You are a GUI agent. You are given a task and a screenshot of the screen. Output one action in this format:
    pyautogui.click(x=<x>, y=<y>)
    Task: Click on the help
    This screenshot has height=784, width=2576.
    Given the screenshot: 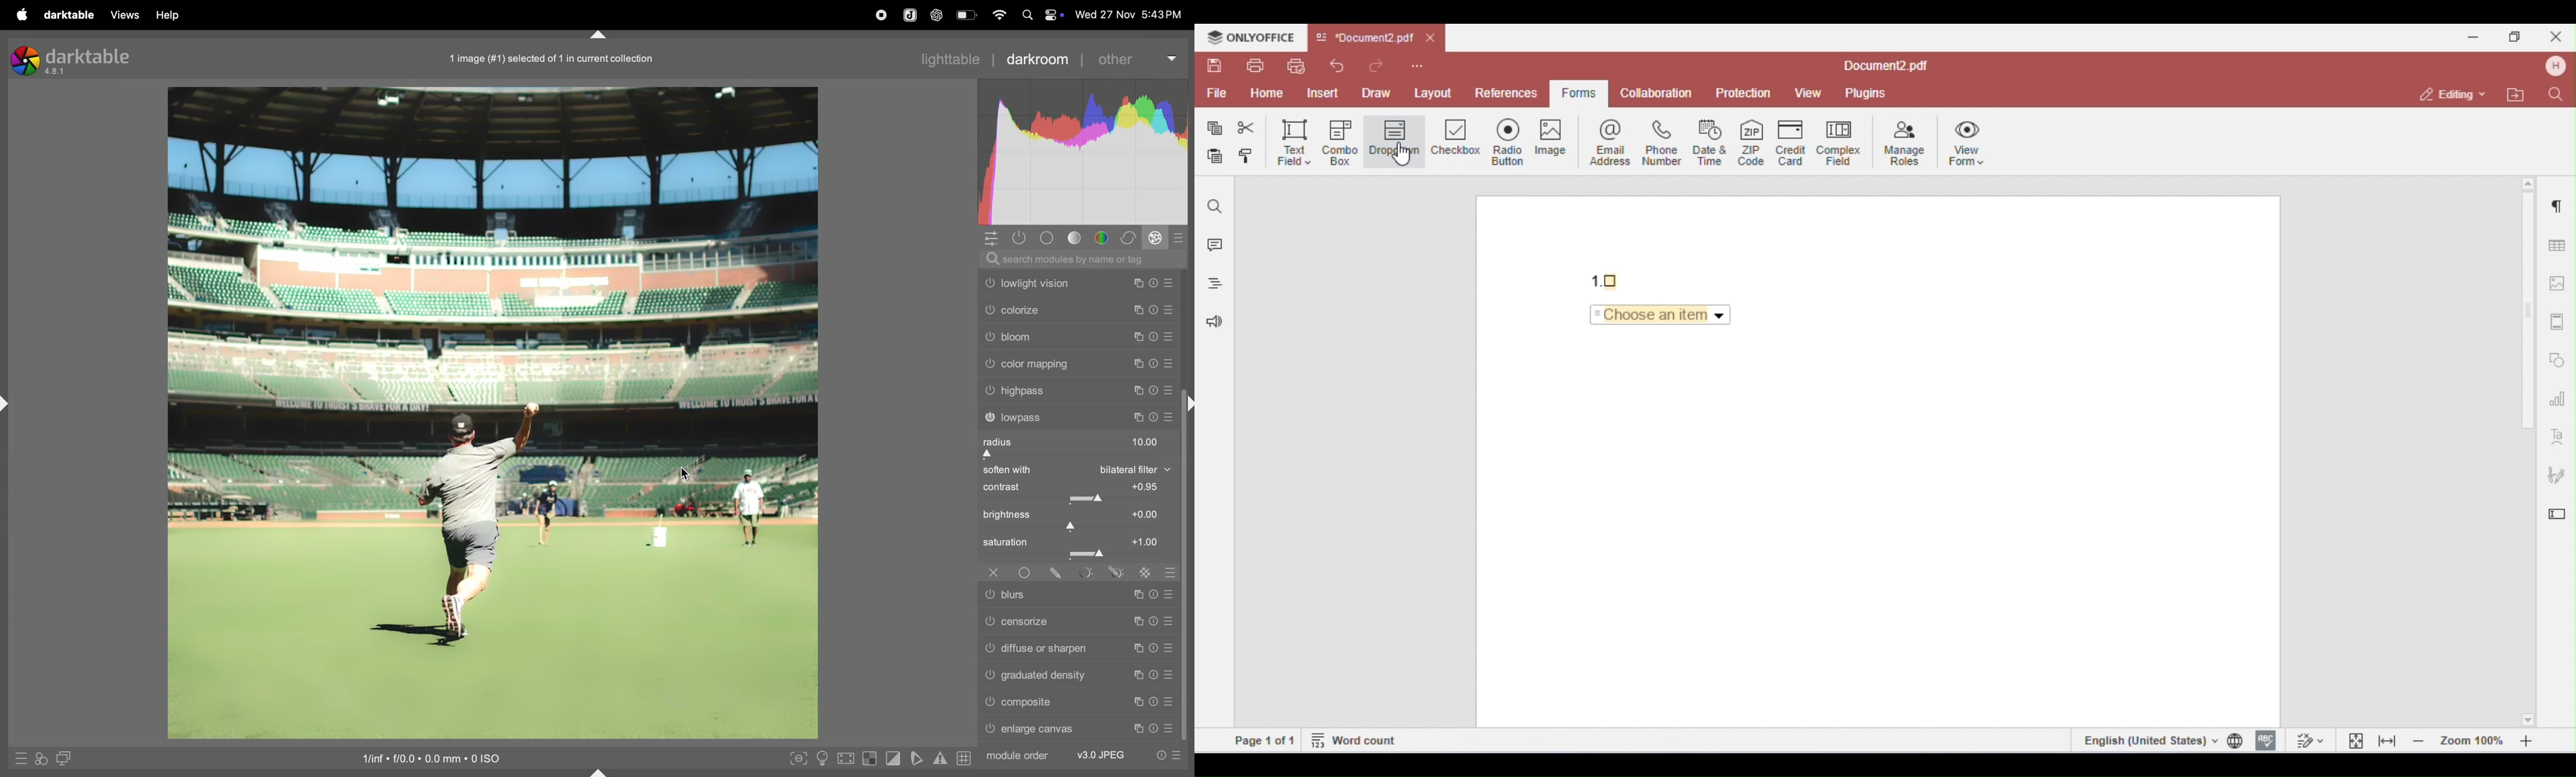 What is the action you would take?
    pyautogui.click(x=167, y=15)
    